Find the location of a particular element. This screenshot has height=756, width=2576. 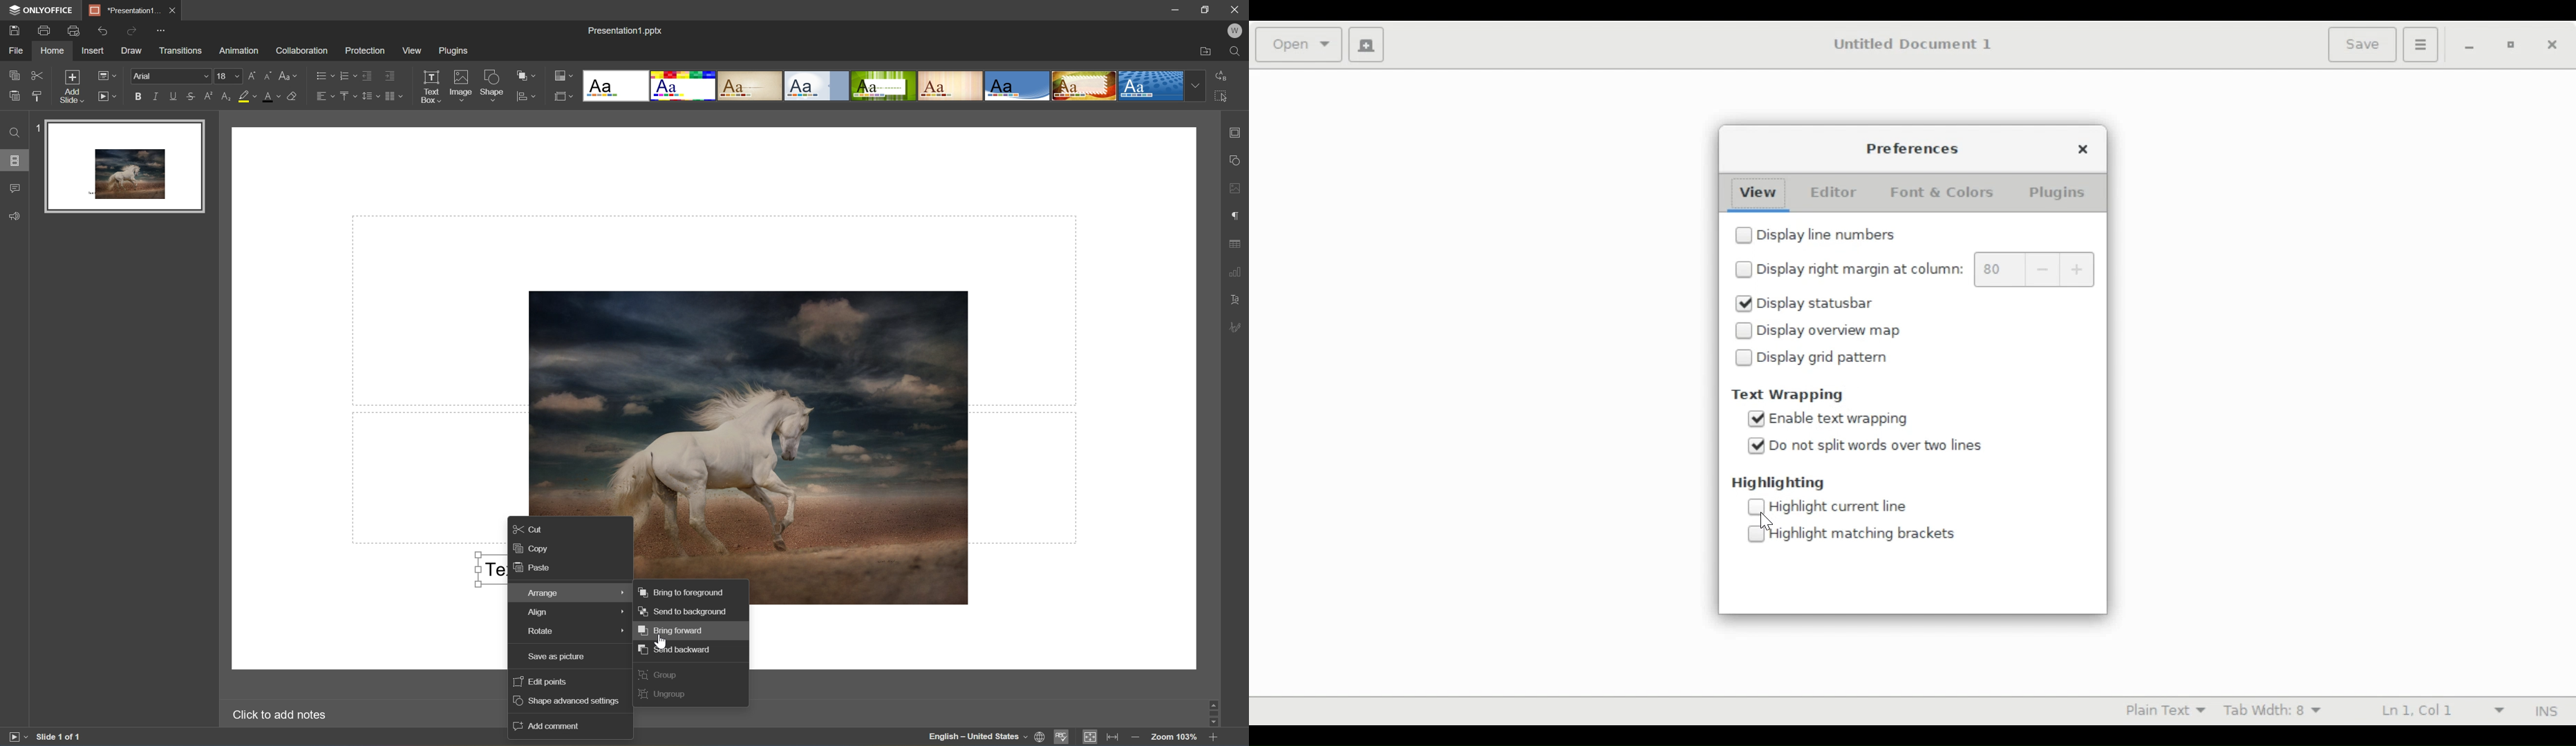

Ungroup is located at coordinates (664, 695).